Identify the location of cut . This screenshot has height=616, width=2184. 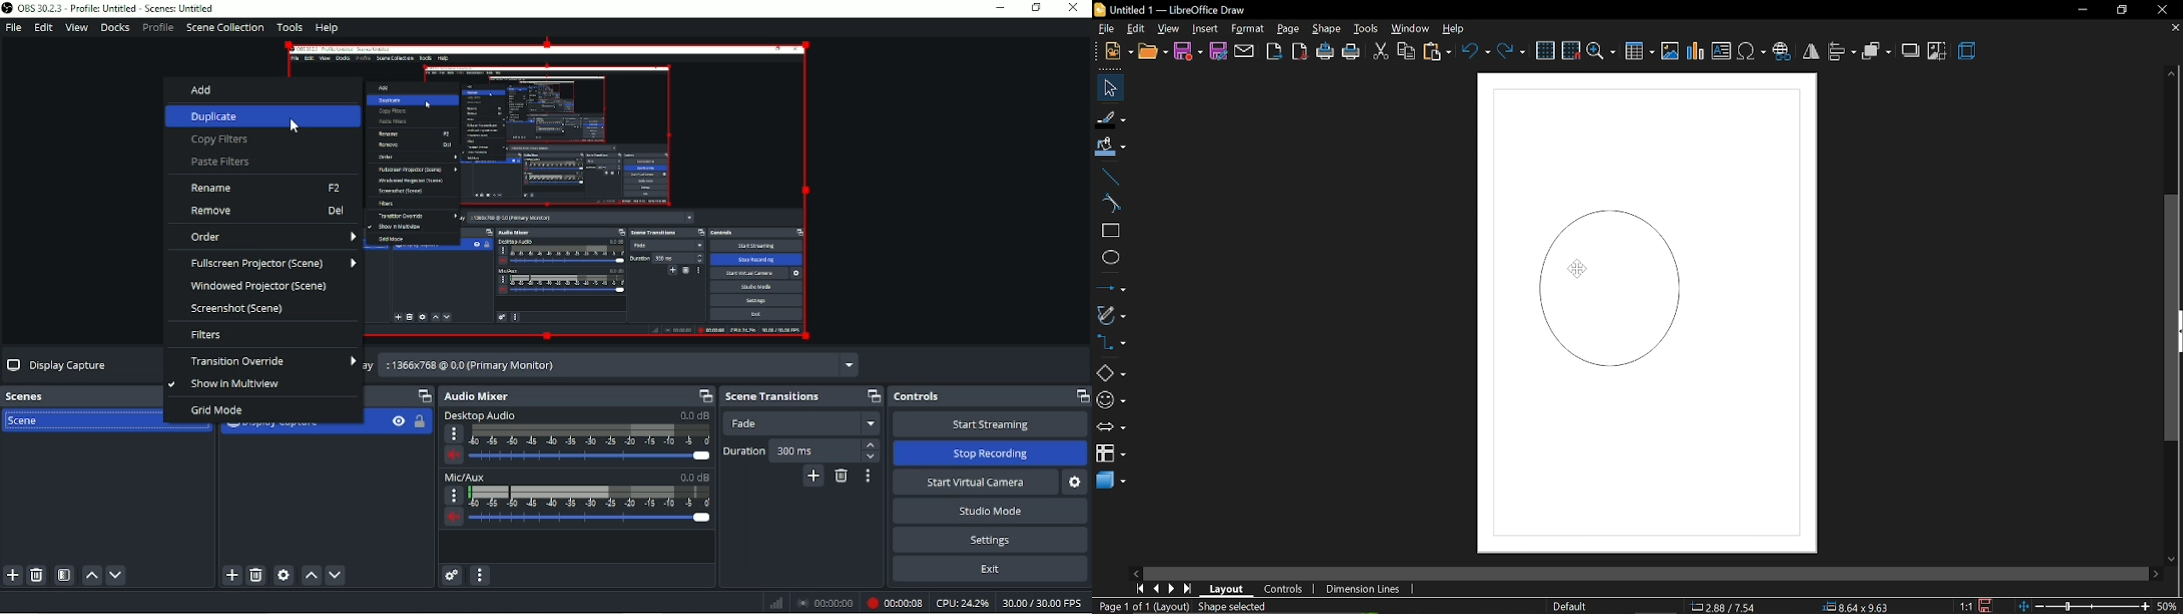
(1381, 52).